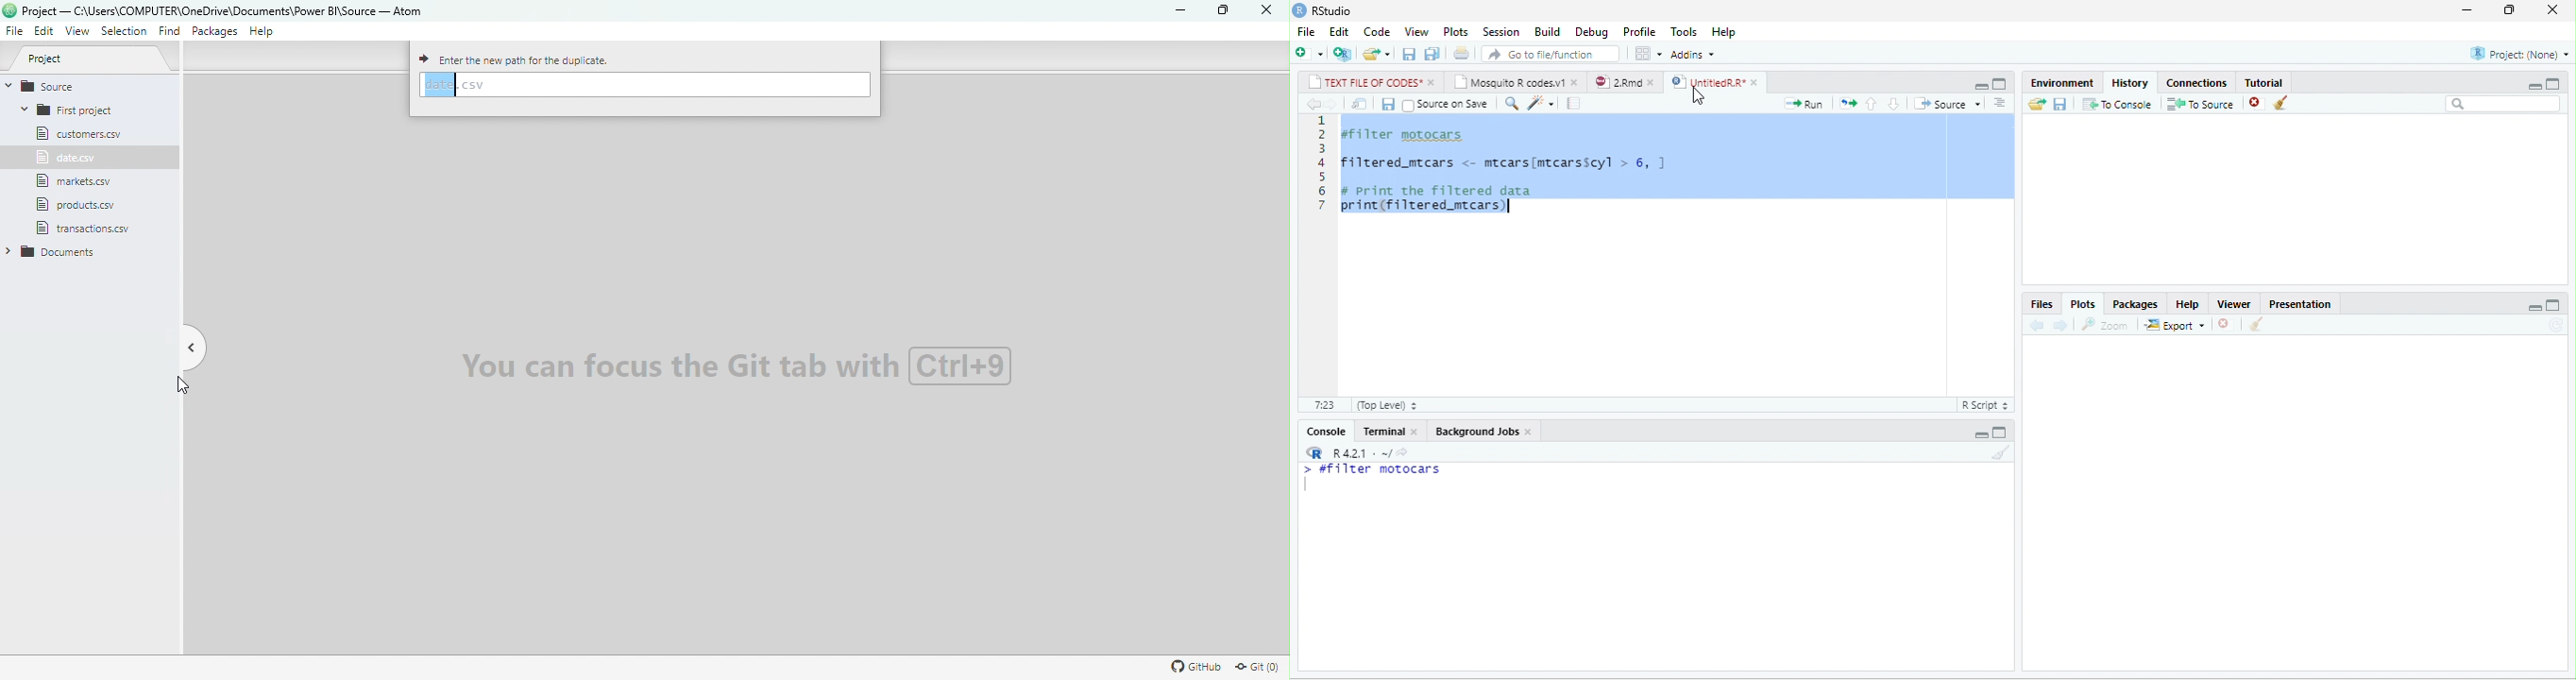  What do you see at coordinates (1299, 10) in the screenshot?
I see `logo` at bounding box center [1299, 10].